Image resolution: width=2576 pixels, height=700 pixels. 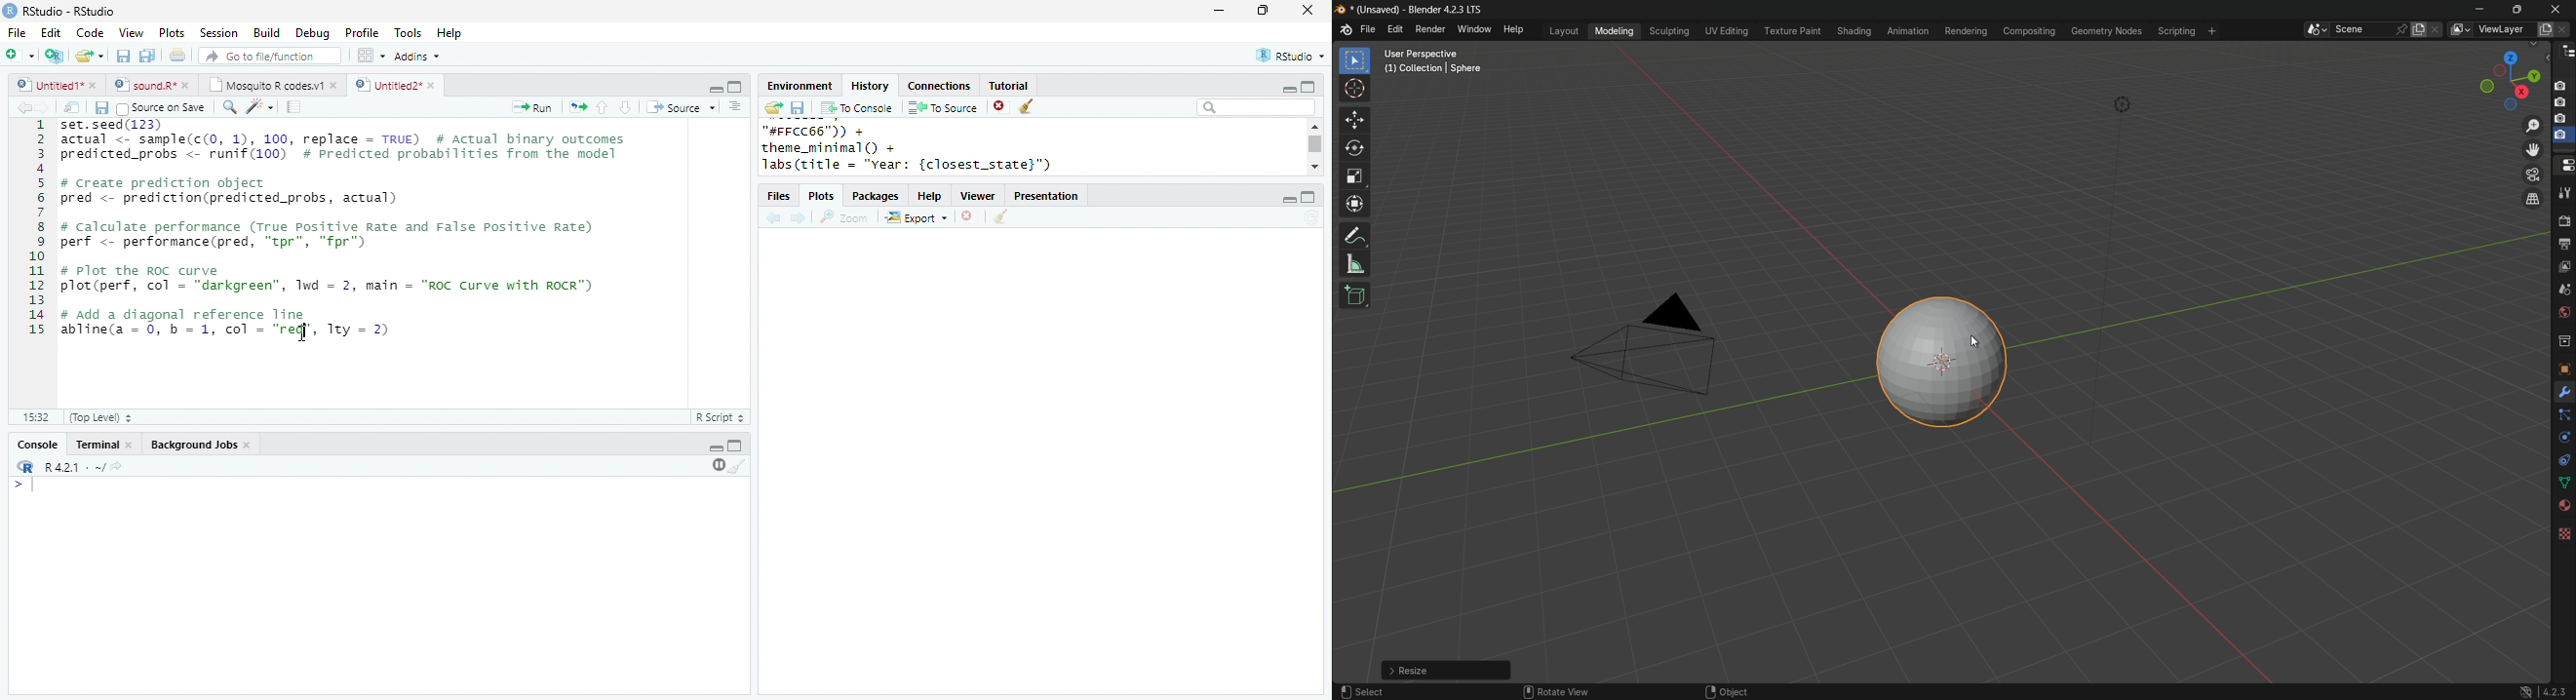 What do you see at coordinates (362, 32) in the screenshot?
I see `Profile` at bounding box center [362, 32].